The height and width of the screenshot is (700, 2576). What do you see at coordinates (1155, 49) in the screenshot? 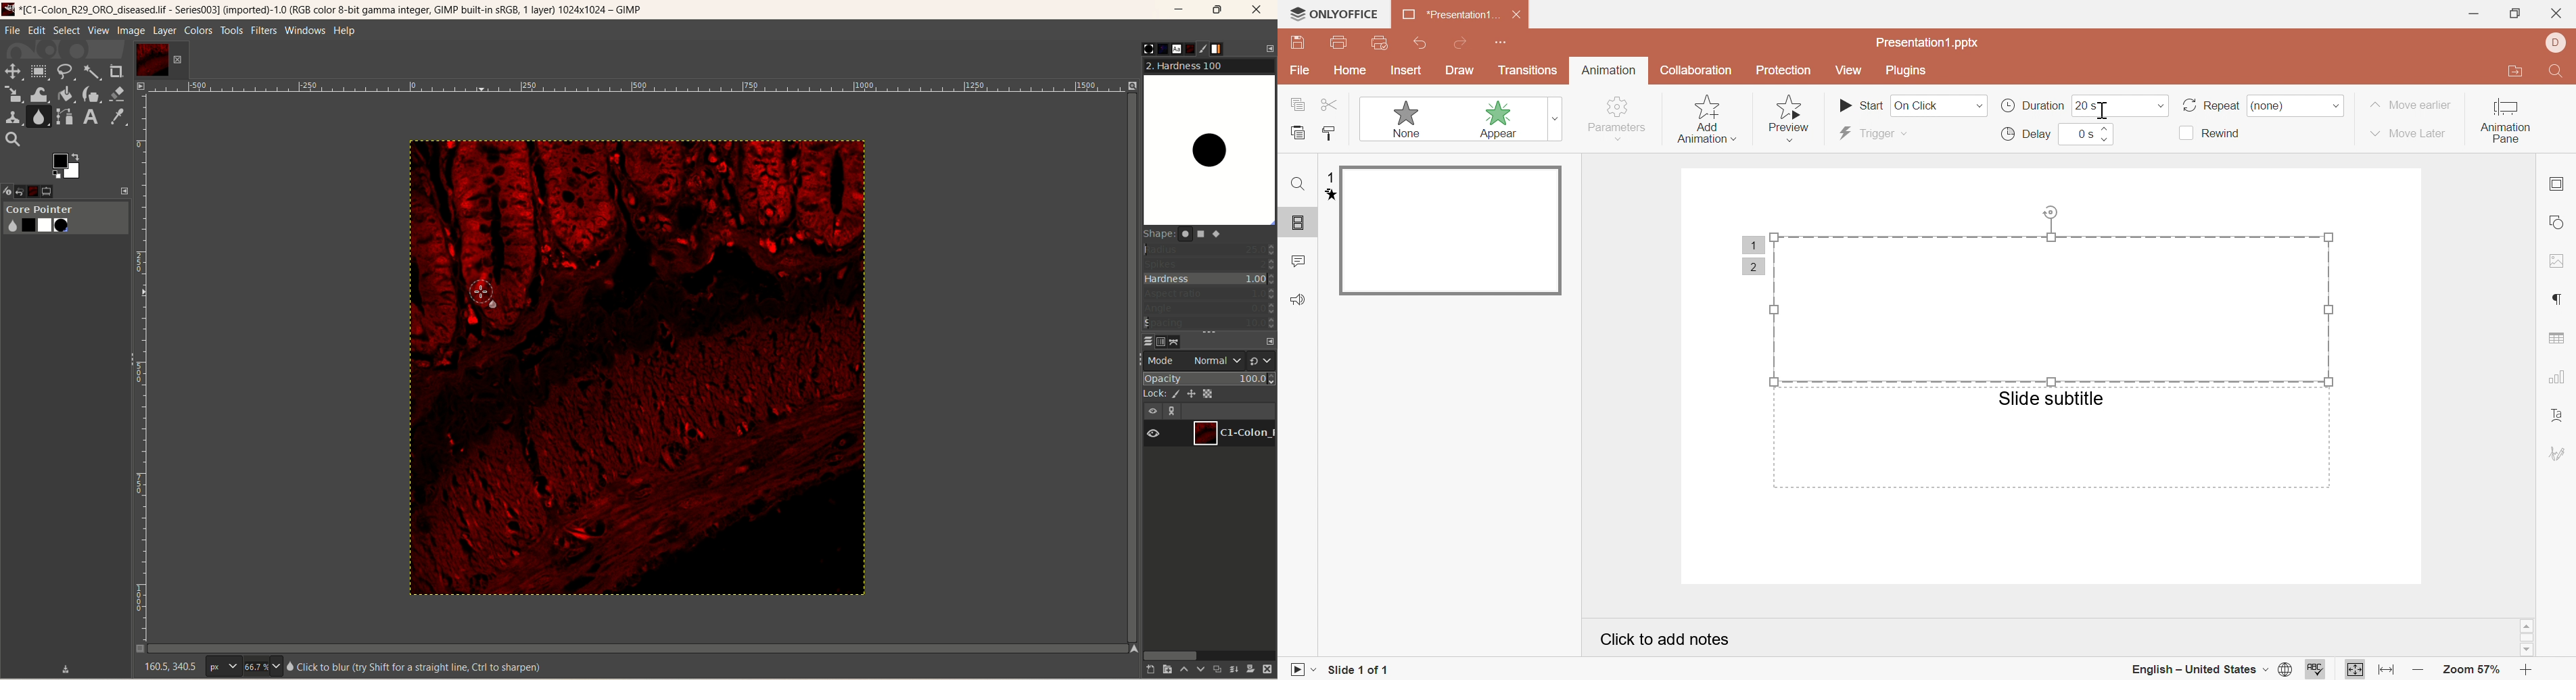
I see `pattern` at bounding box center [1155, 49].